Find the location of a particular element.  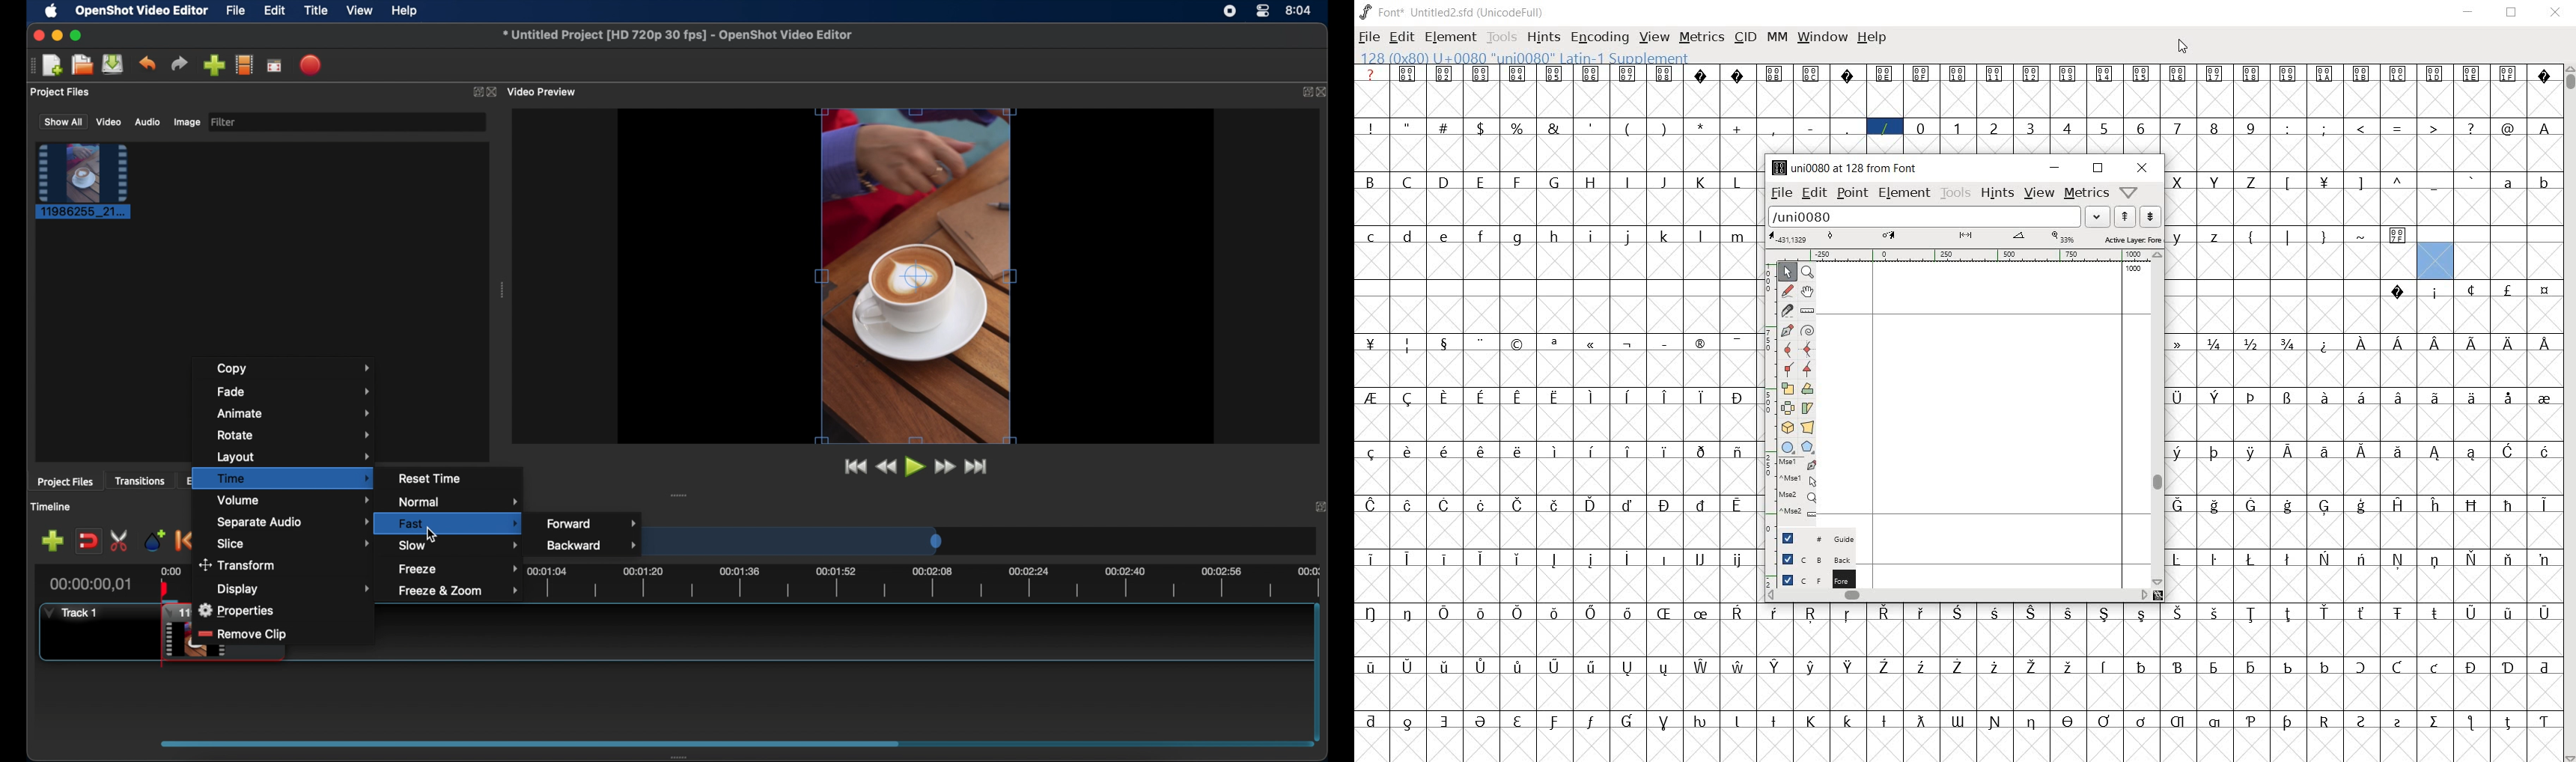

point is located at coordinates (1852, 192).